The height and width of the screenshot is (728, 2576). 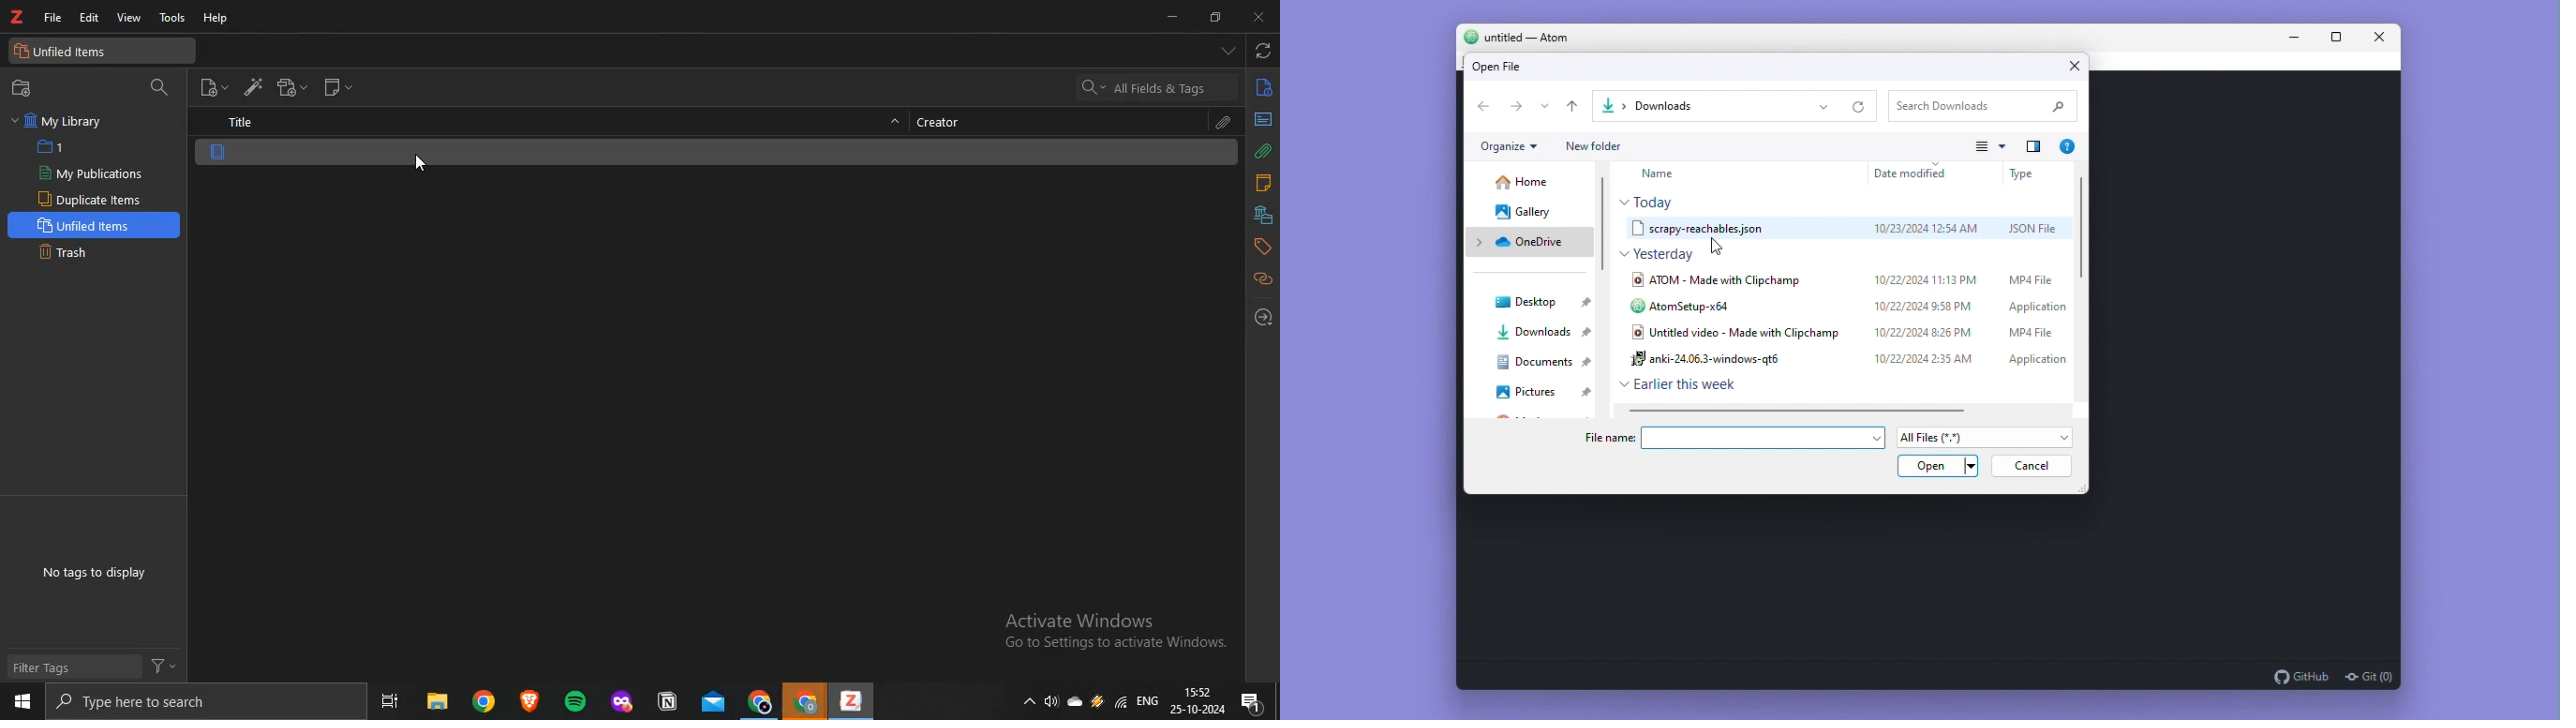 What do you see at coordinates (22, 703) in the screenshot?
I see `start` at bounding box center [22, 703].